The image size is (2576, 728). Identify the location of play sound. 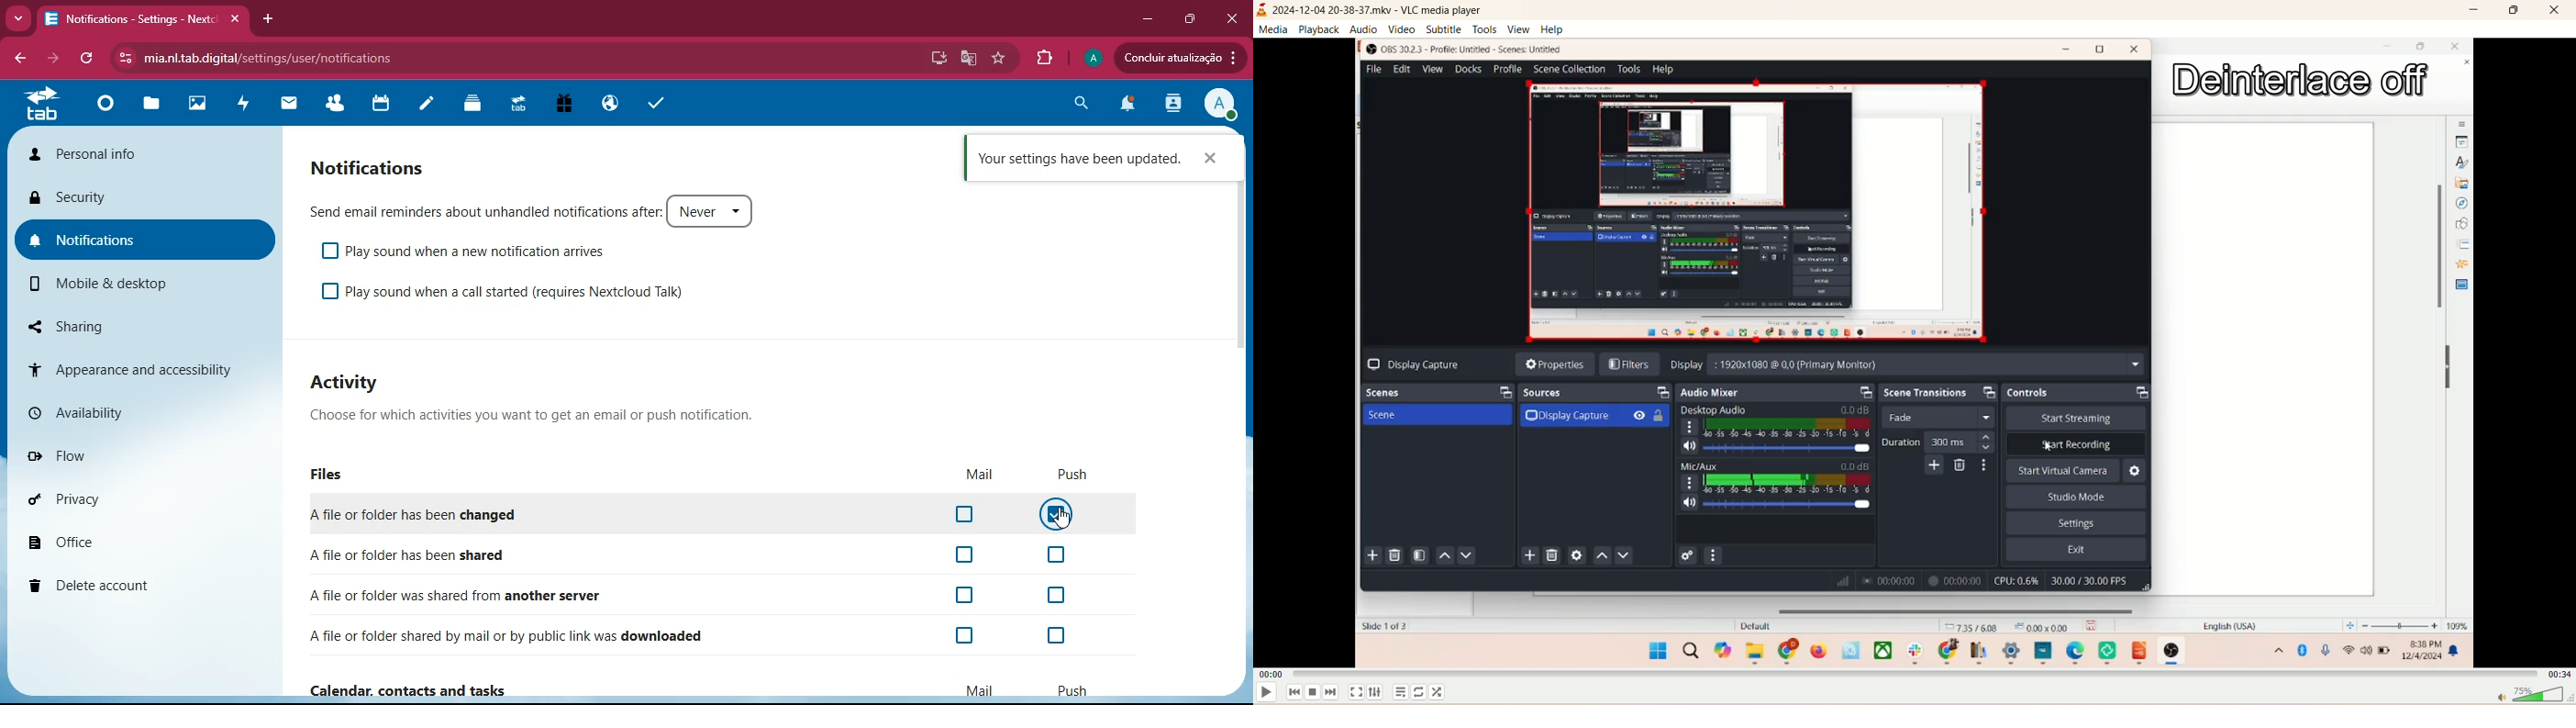
(515, 290).